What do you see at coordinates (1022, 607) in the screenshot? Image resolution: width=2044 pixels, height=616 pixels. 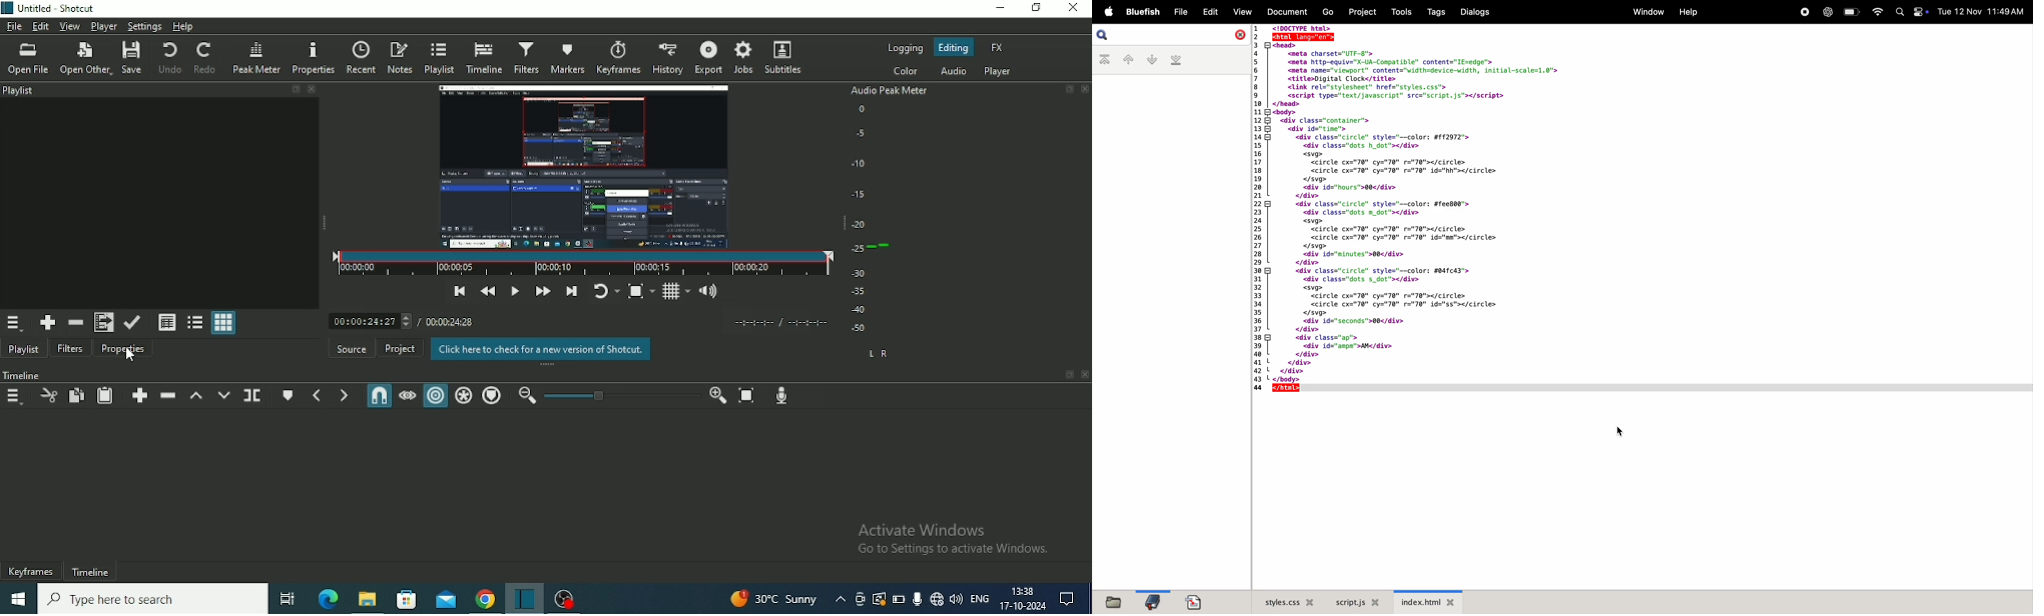 I see `Date` at bounding box center [1022, 607].